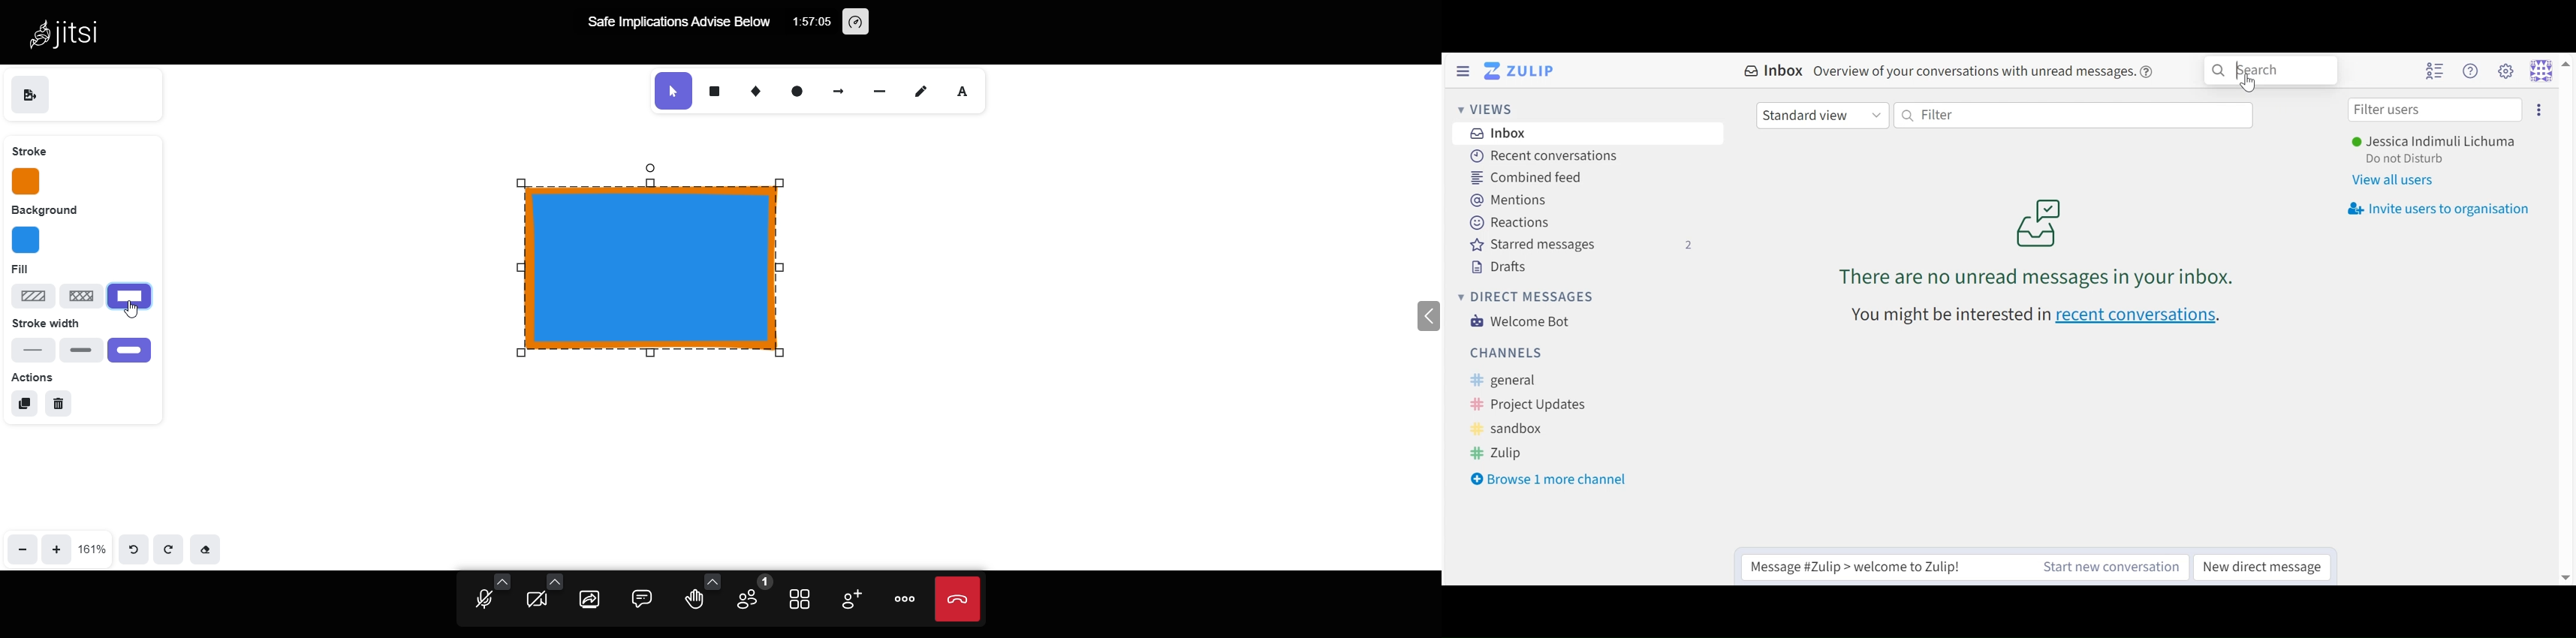 The width and height of the screenshot is (2576, 644). I want to click on Combined Feed, so click(1522, 177).